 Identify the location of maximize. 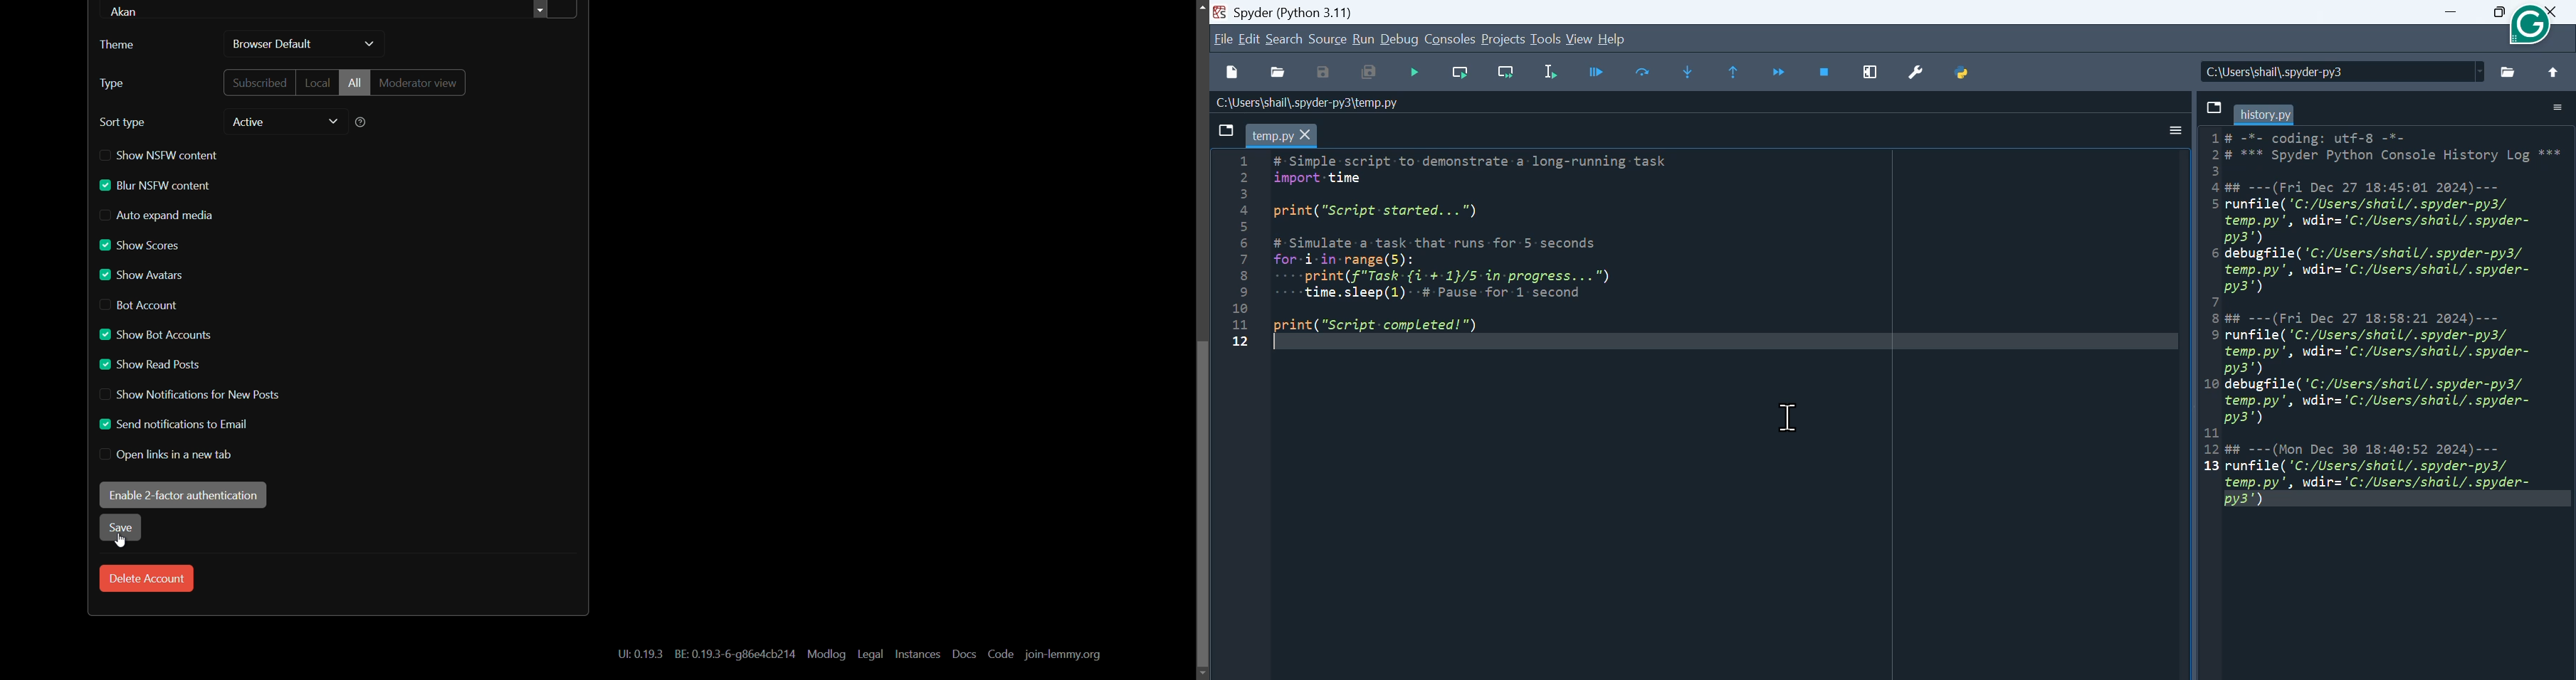
(2496, 19).